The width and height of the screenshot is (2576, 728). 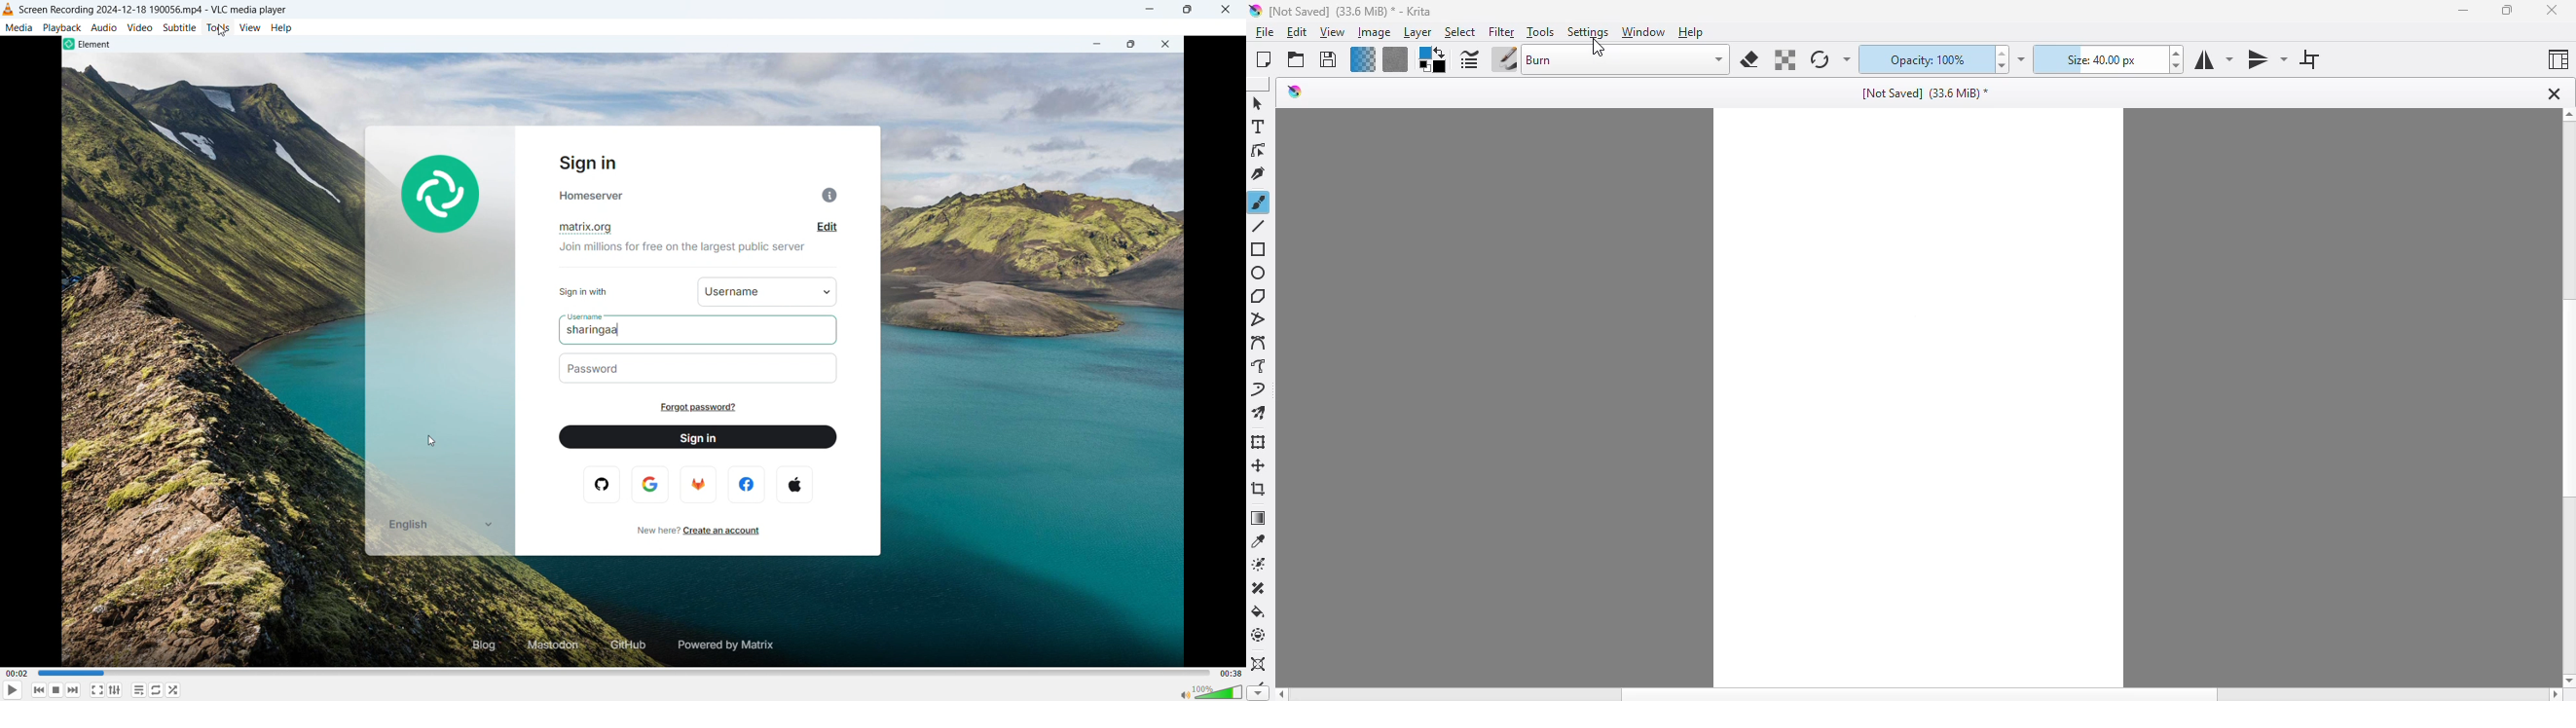 What do you see at coordinates (101, 45) in the screenshot?
I see `element` at bounding box center [101, 45].